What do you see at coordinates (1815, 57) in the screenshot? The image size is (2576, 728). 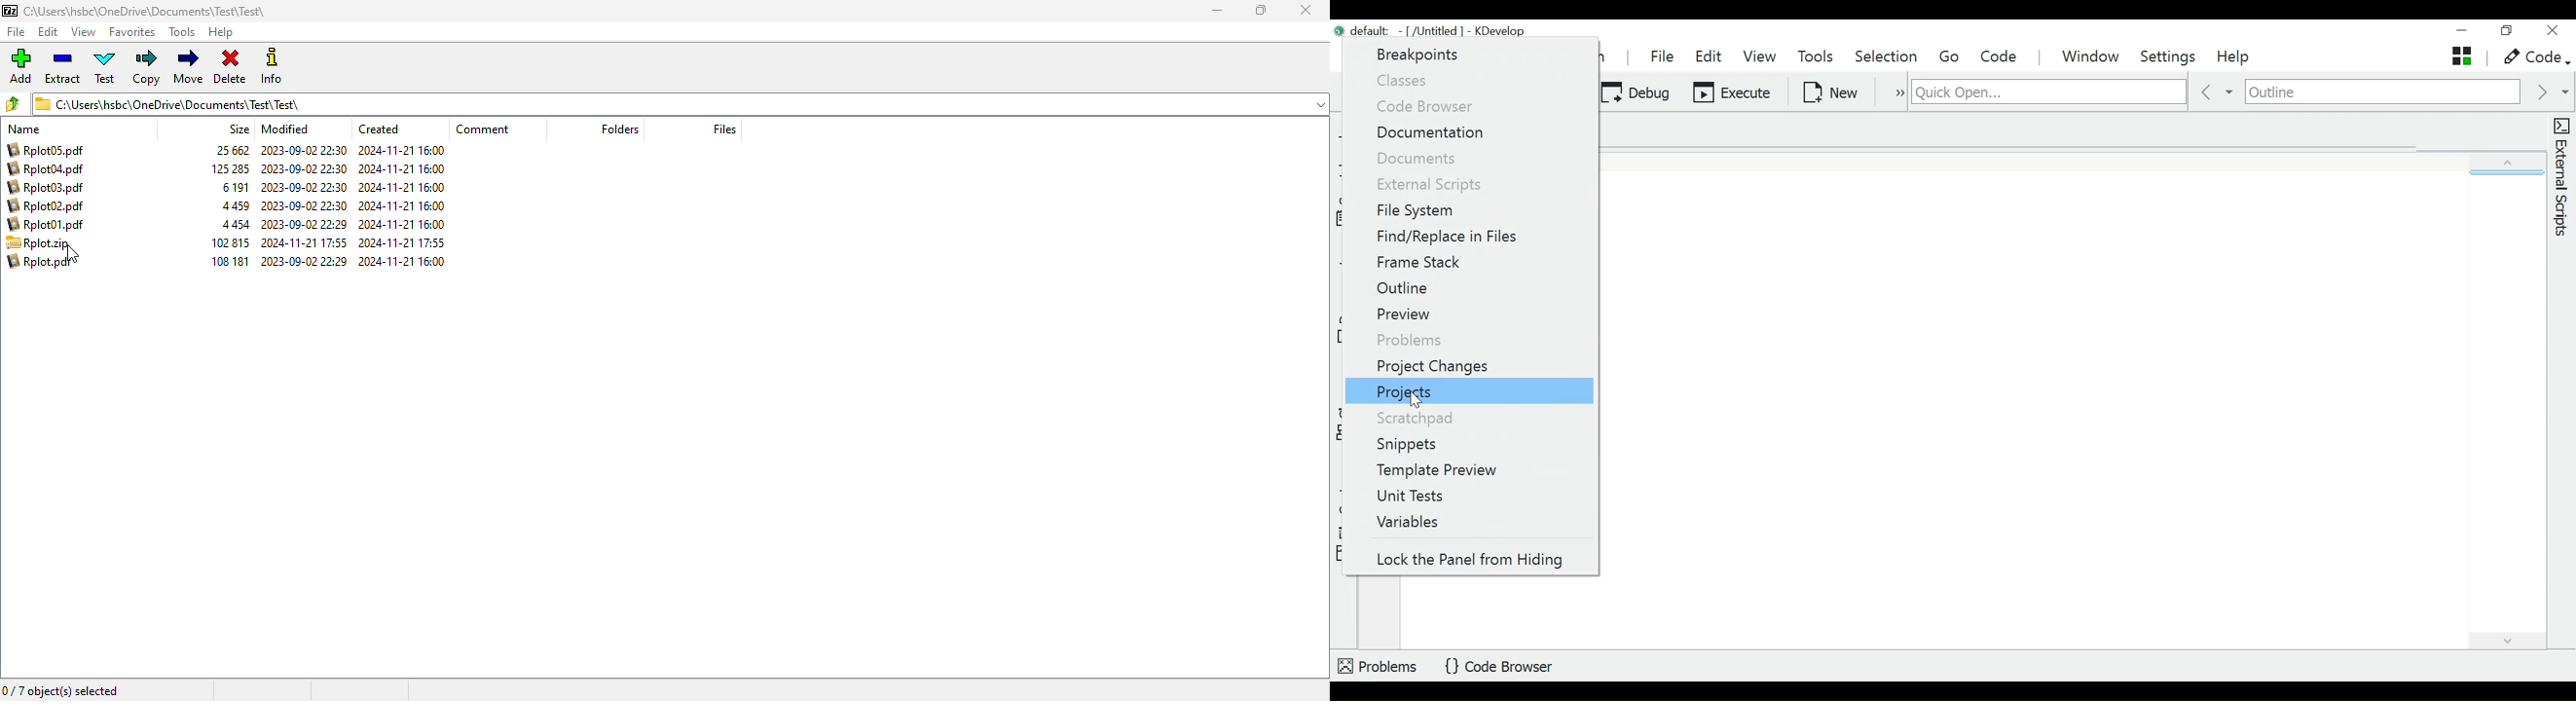 I see `Tools` at bounding box center [1815, 57].